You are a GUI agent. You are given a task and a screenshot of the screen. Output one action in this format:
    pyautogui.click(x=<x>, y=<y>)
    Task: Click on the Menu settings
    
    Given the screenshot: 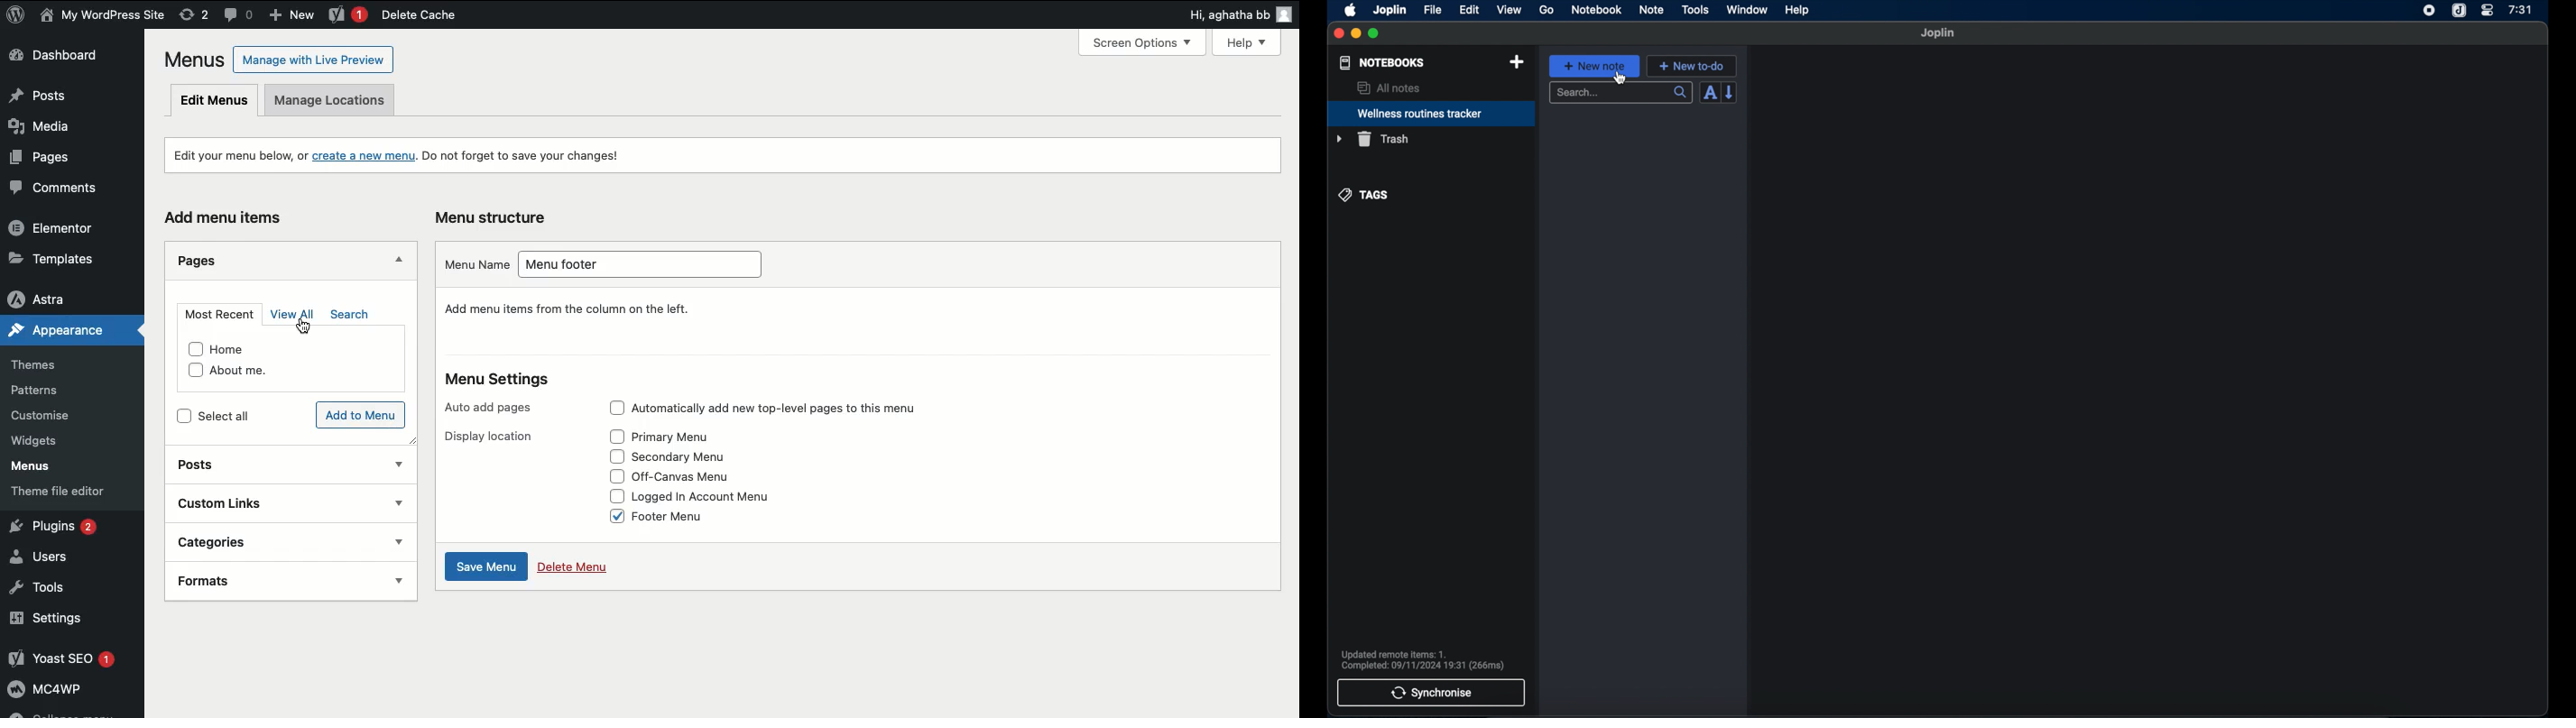 What is the action you would take?
    pyautogui.click(x=499, y=382)
    